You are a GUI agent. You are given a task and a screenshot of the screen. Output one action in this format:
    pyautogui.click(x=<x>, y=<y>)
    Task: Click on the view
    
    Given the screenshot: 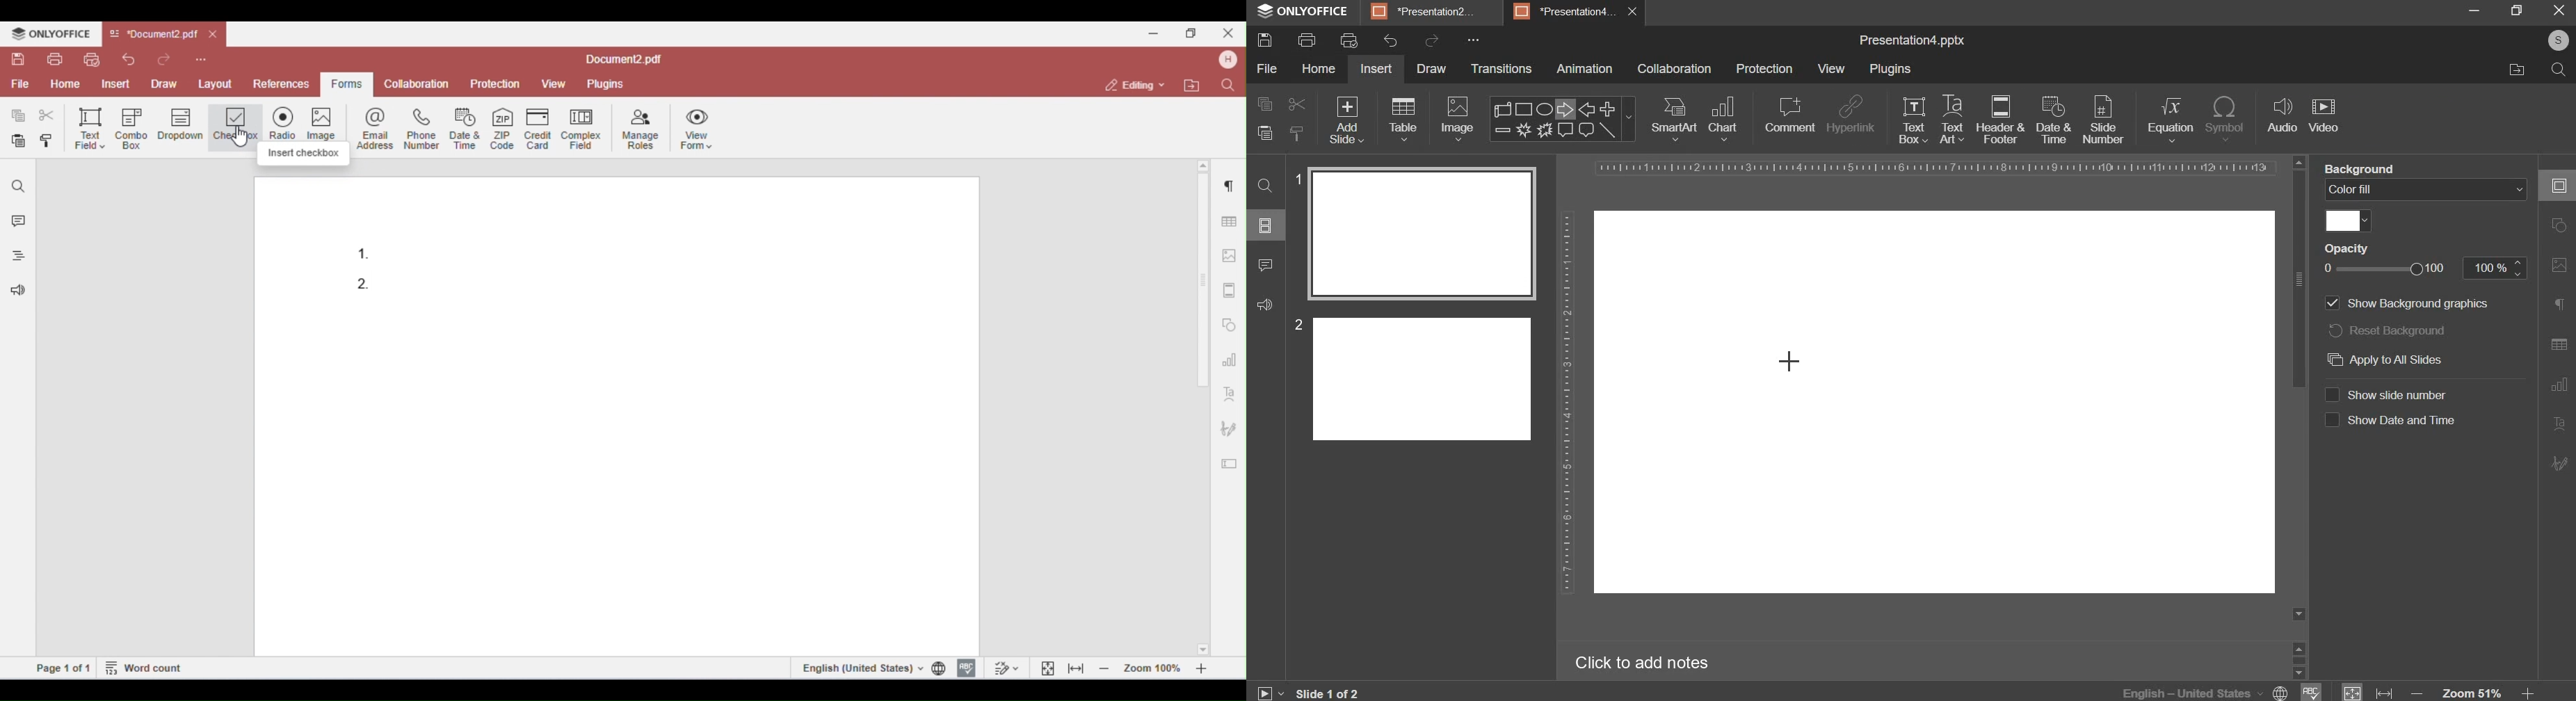 What is the action you would take?
    pyautogui.click(x=1830, y=69)
    